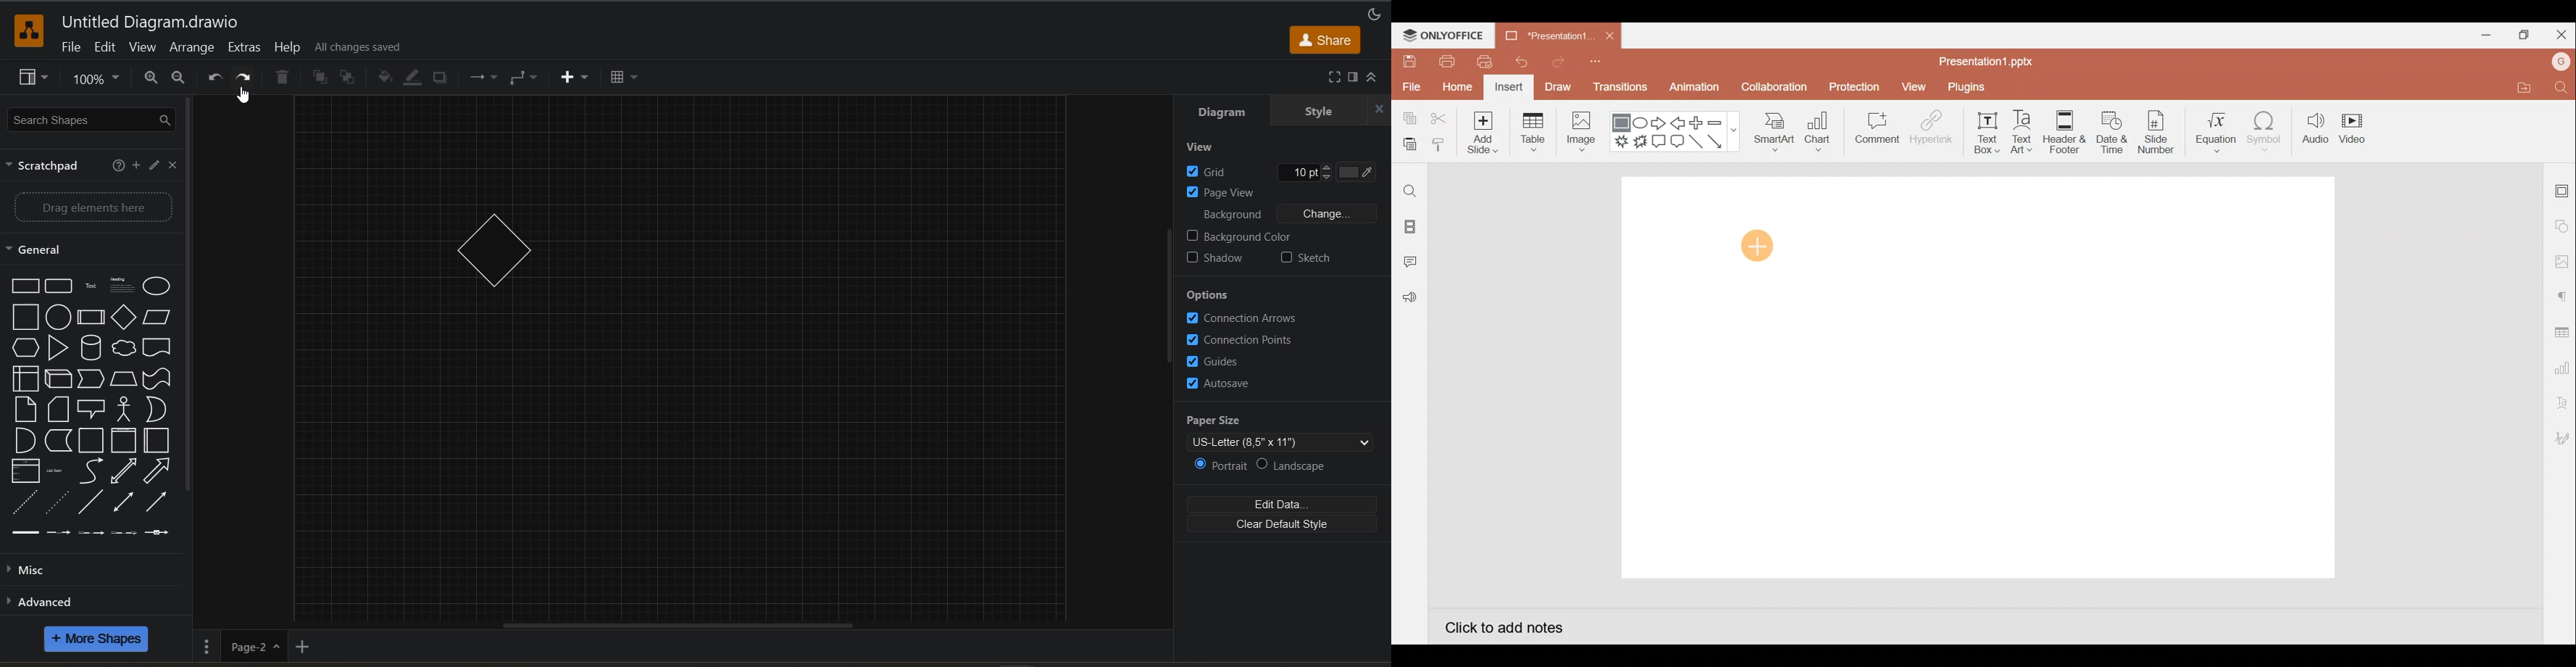  What do you see at coordinates (124, 318) in the screenshot?
I see `diamond` at bounding box center [124, 318].